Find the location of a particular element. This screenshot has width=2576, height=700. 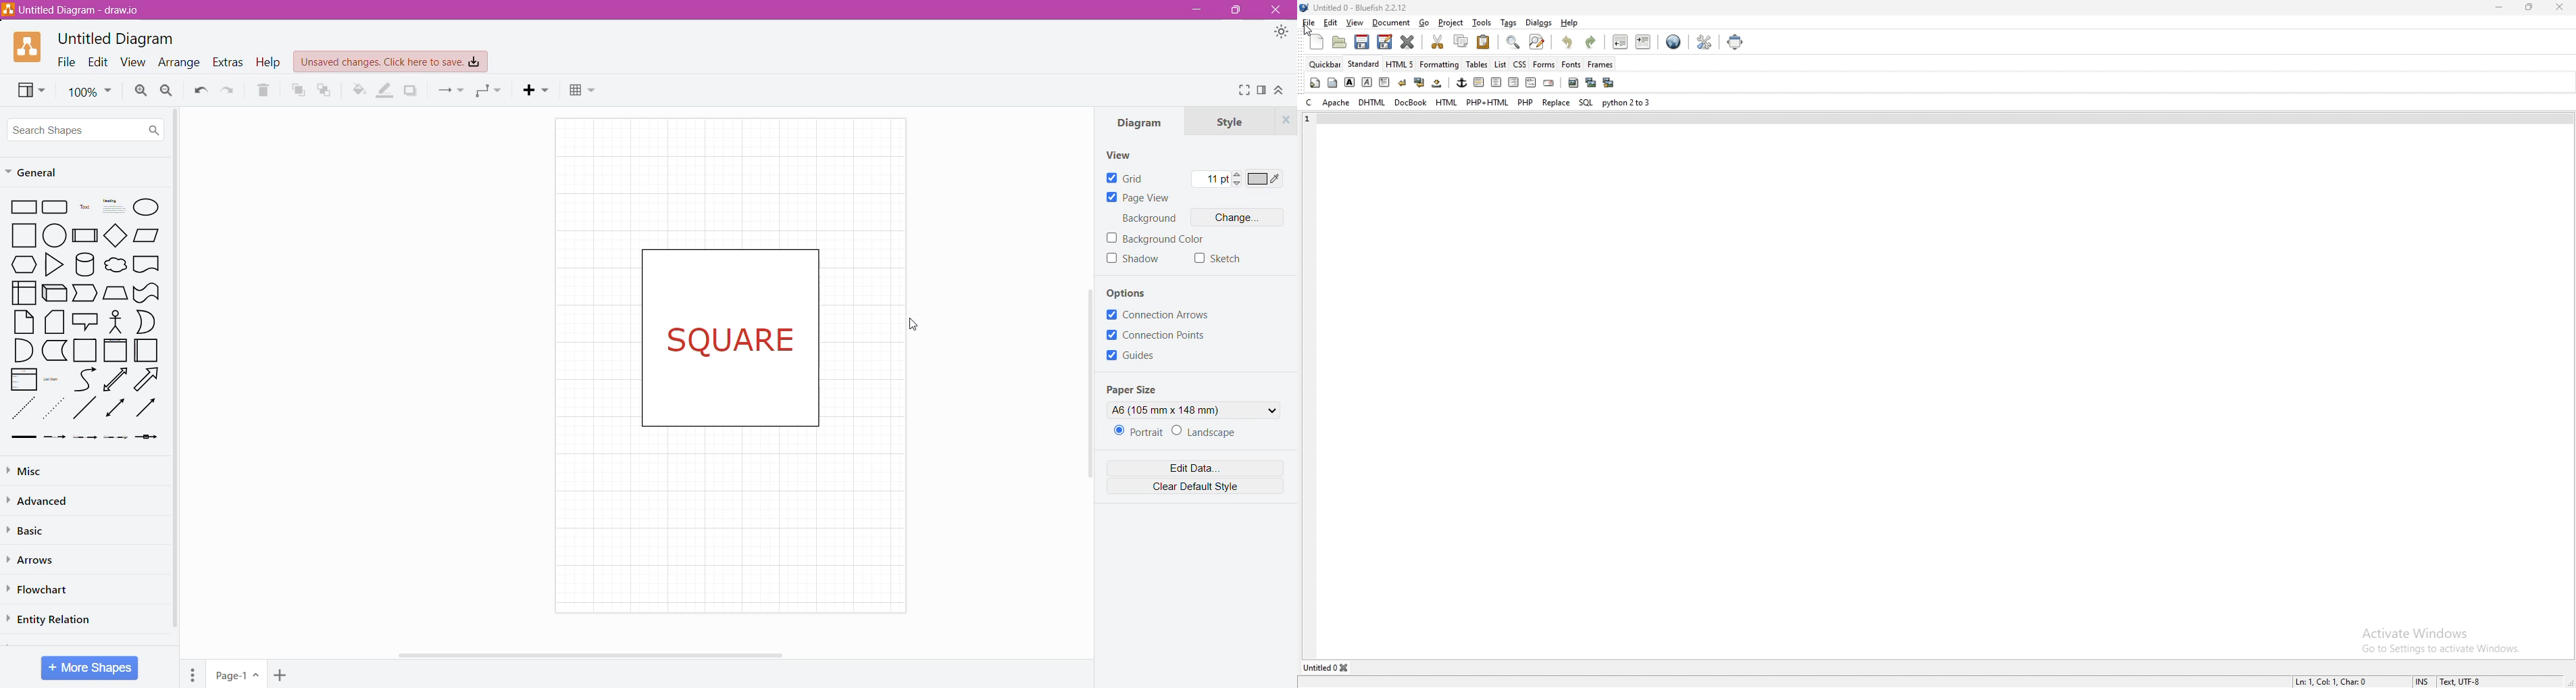

full screen is located at coordinates (1736, 42).